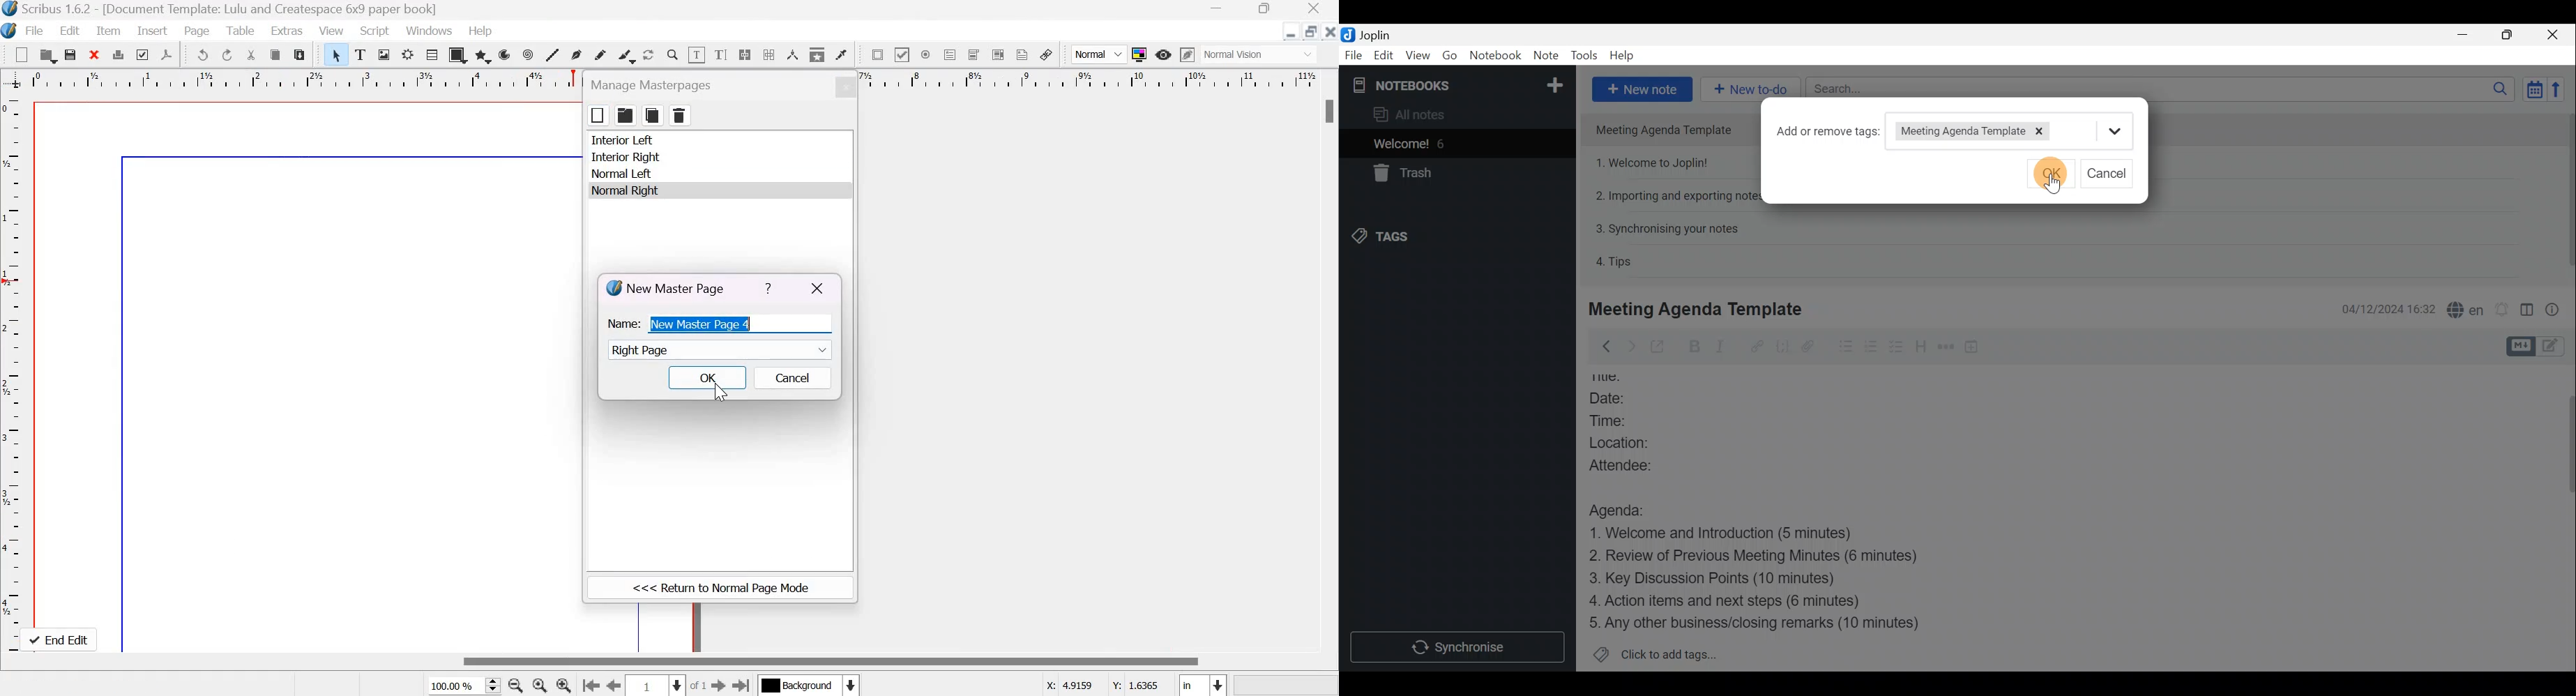  What do you see at coordinates (1314, 8) in the screenshot?
I see `Close` at bounding box center [1314, 8].